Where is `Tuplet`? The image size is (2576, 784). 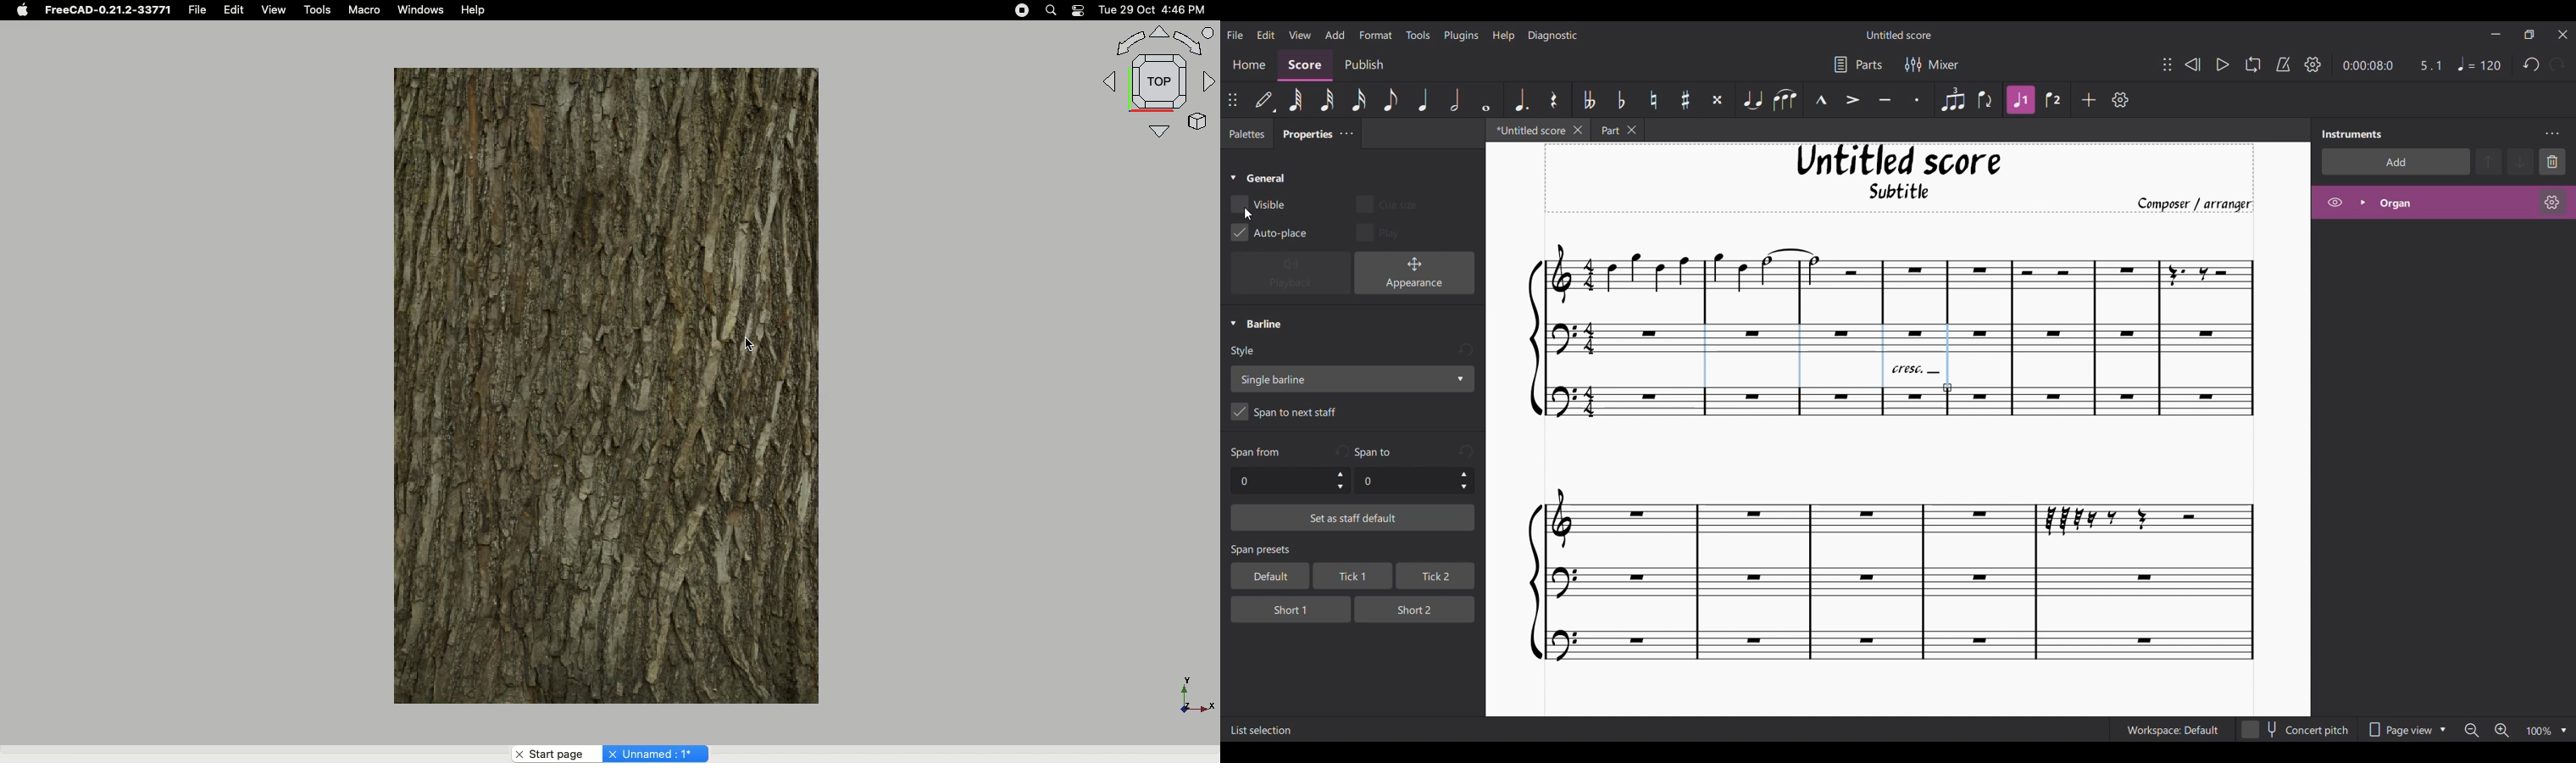
Tuplet is located at coordinates (1952, 100).